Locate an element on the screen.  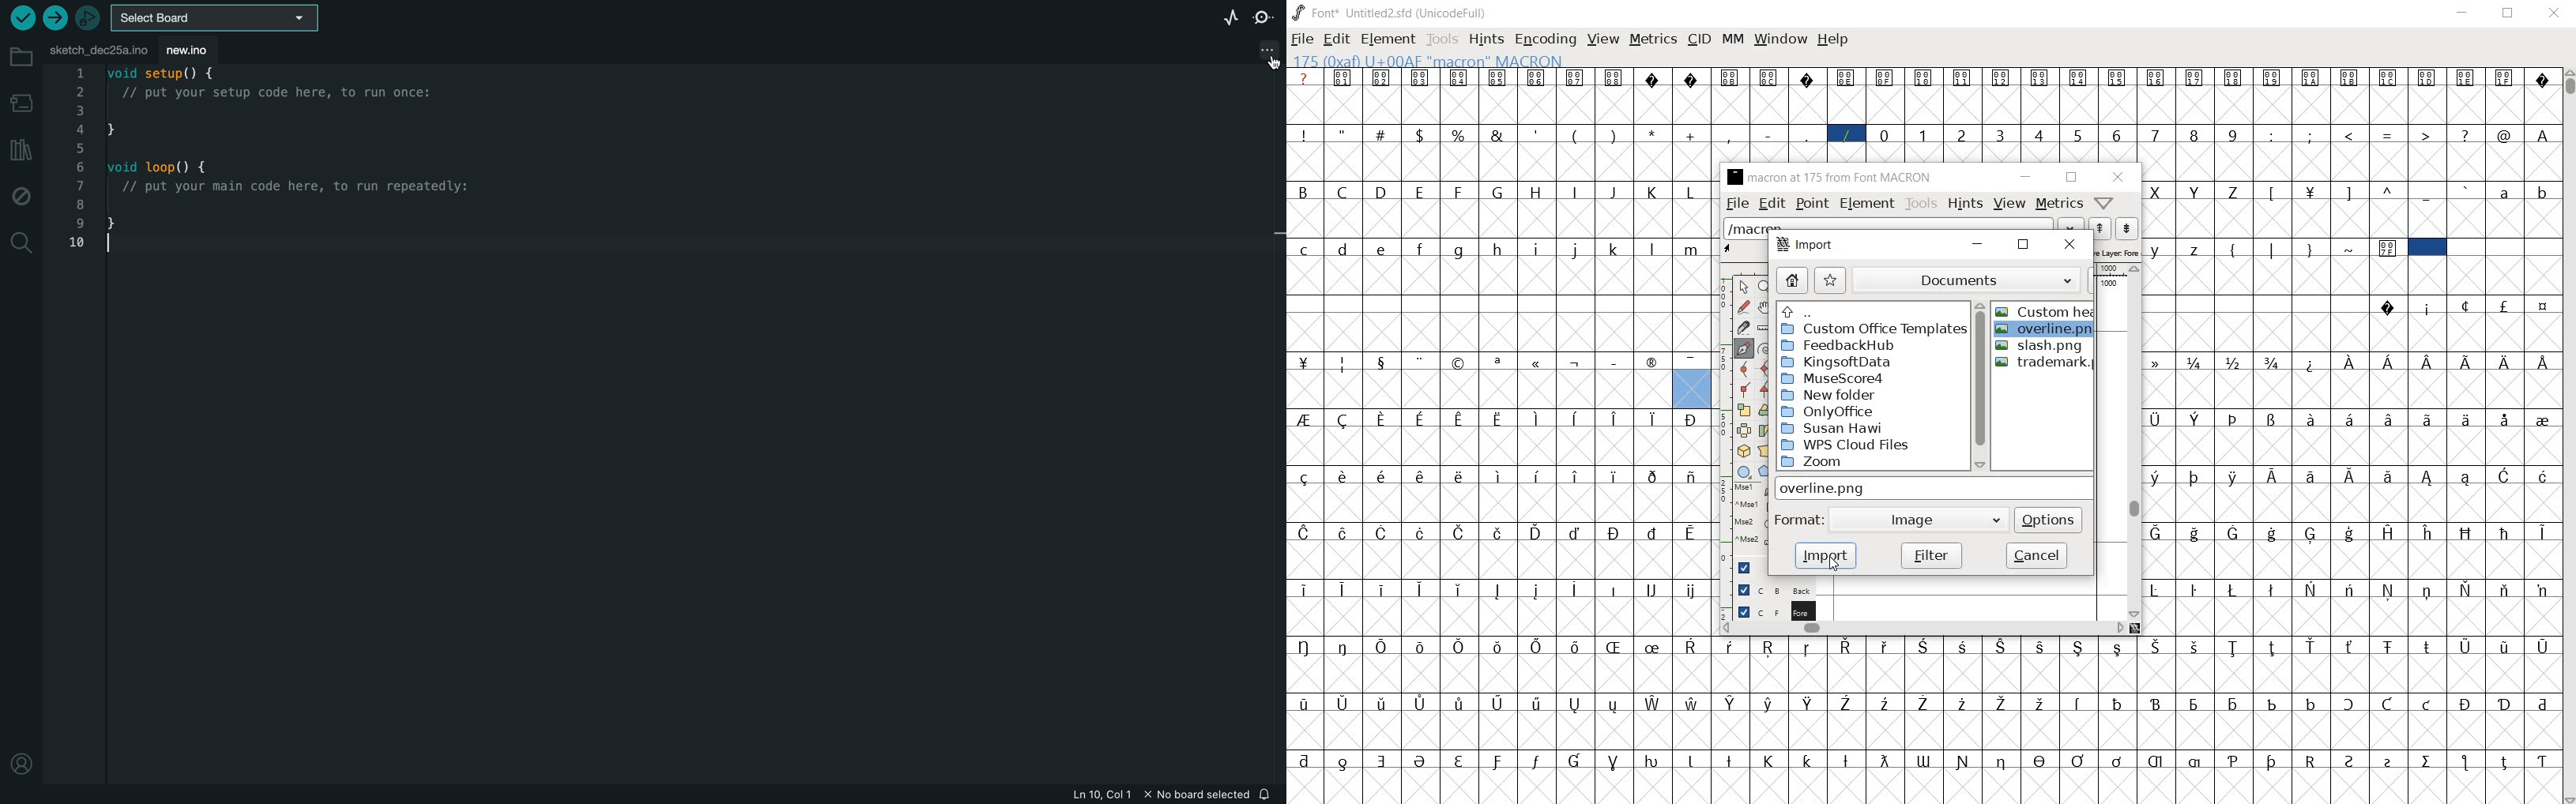
 is located at coordinates (2389, 702).